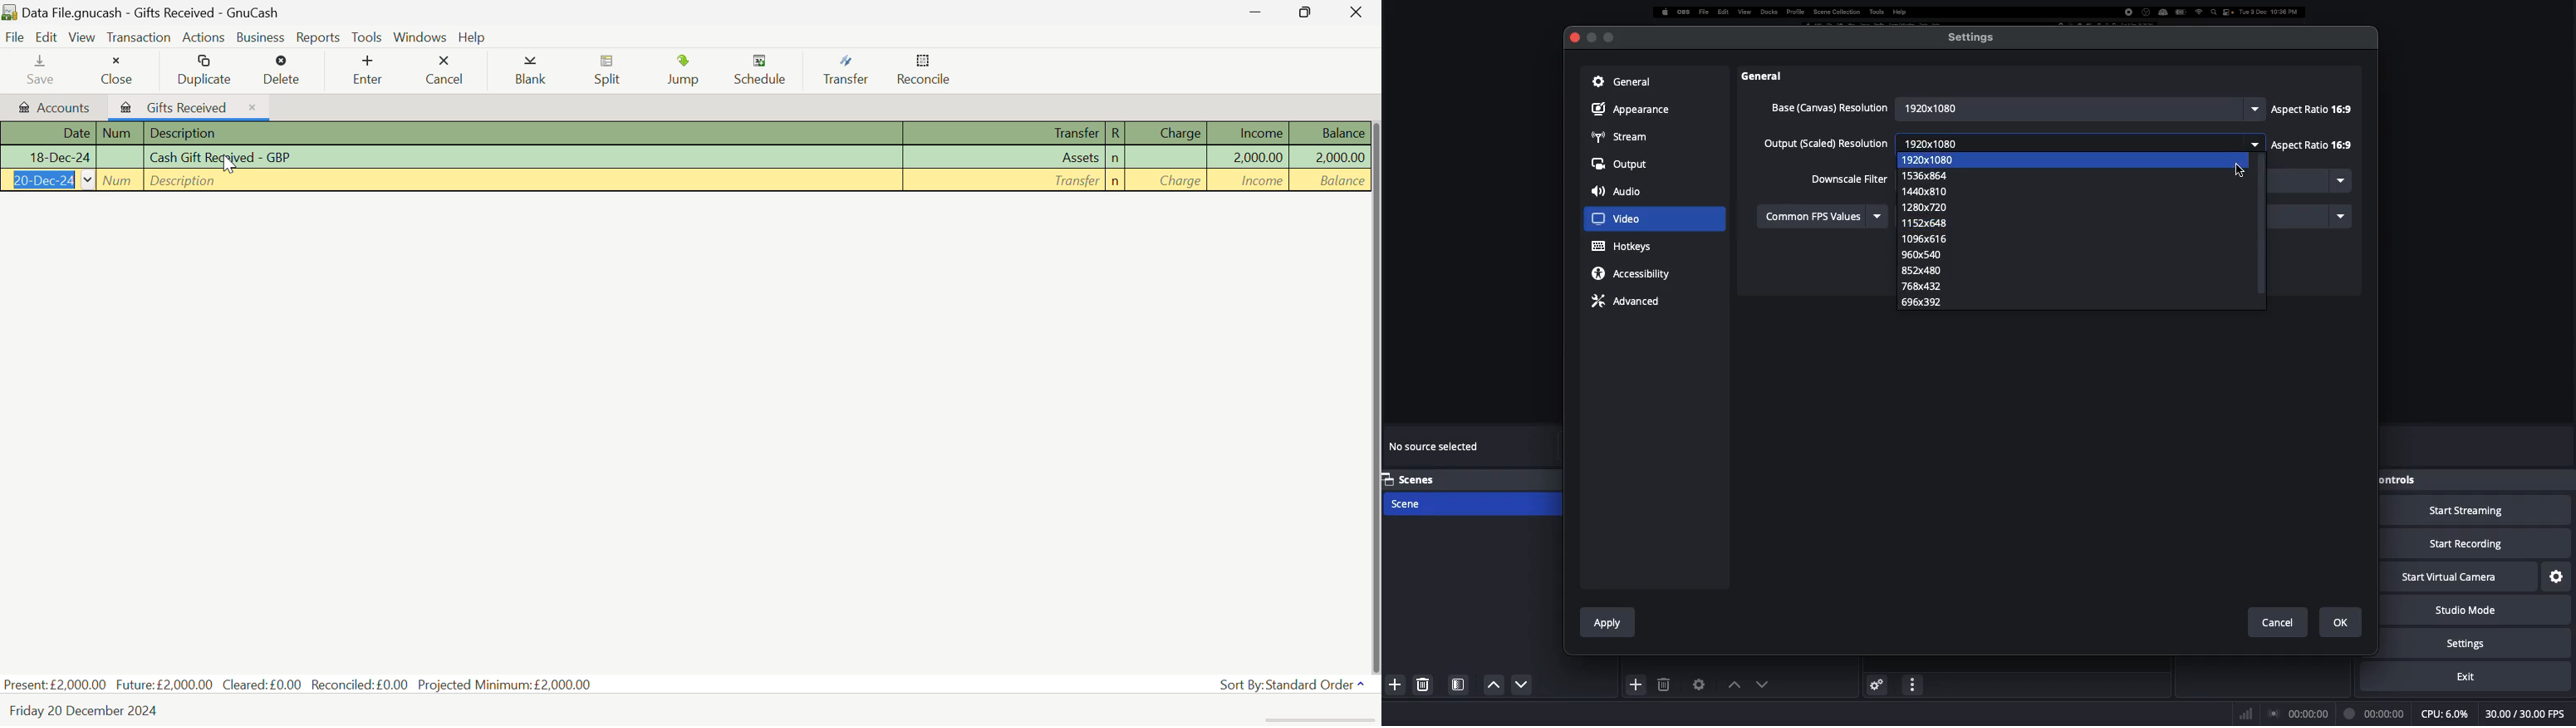 This screenshot has width=2576, height=728. What do you see at coordinates (1697, 684) in the screenshot?
I see `Source preferences` at bounding box center [1697, 684].